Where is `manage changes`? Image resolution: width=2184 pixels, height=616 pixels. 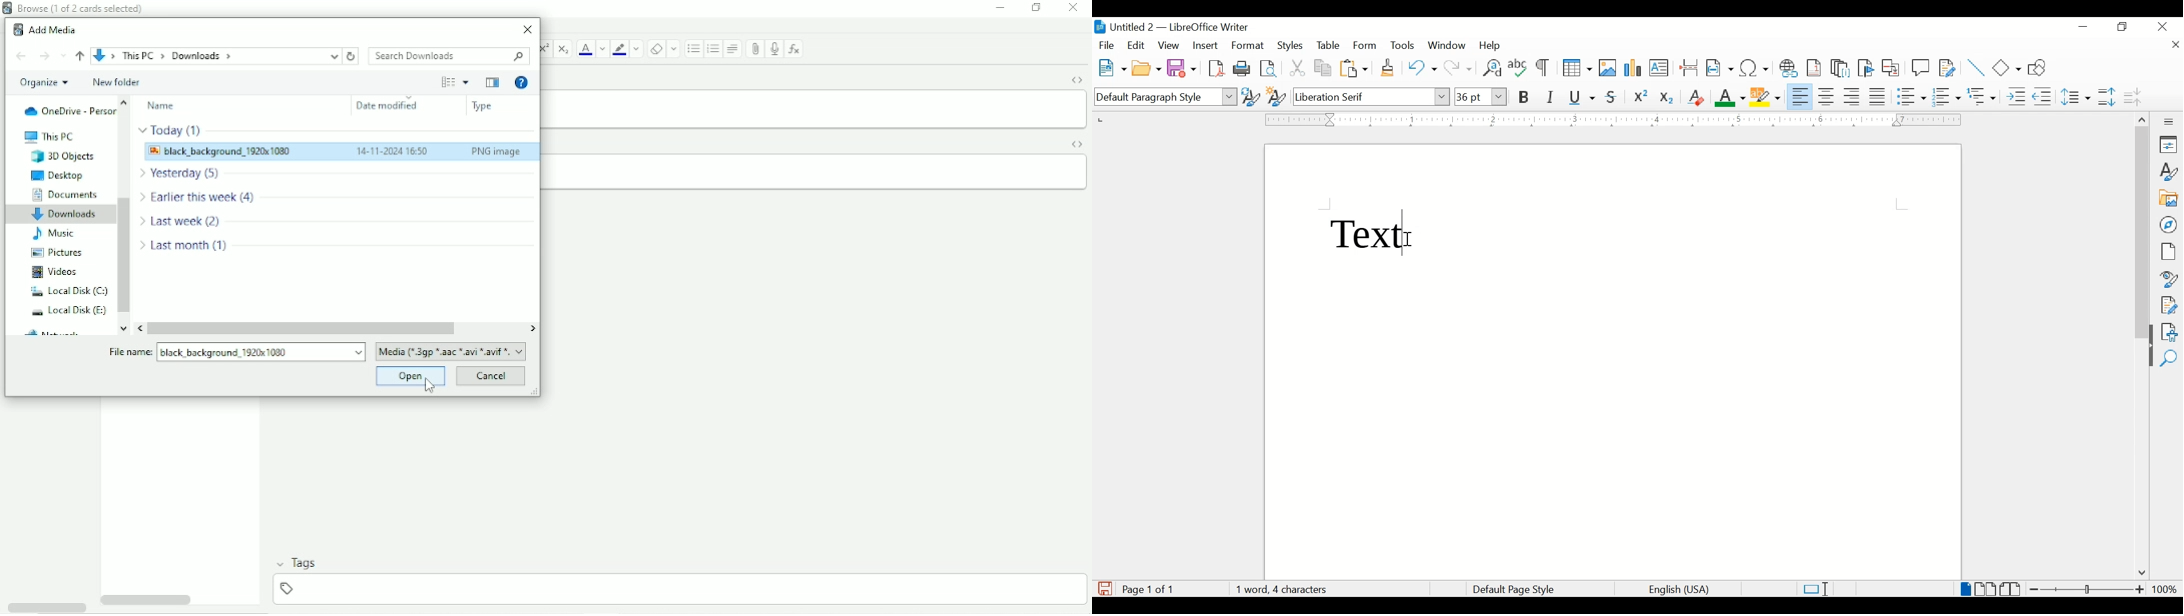
manage changes is located at coordinates (2169, 305).